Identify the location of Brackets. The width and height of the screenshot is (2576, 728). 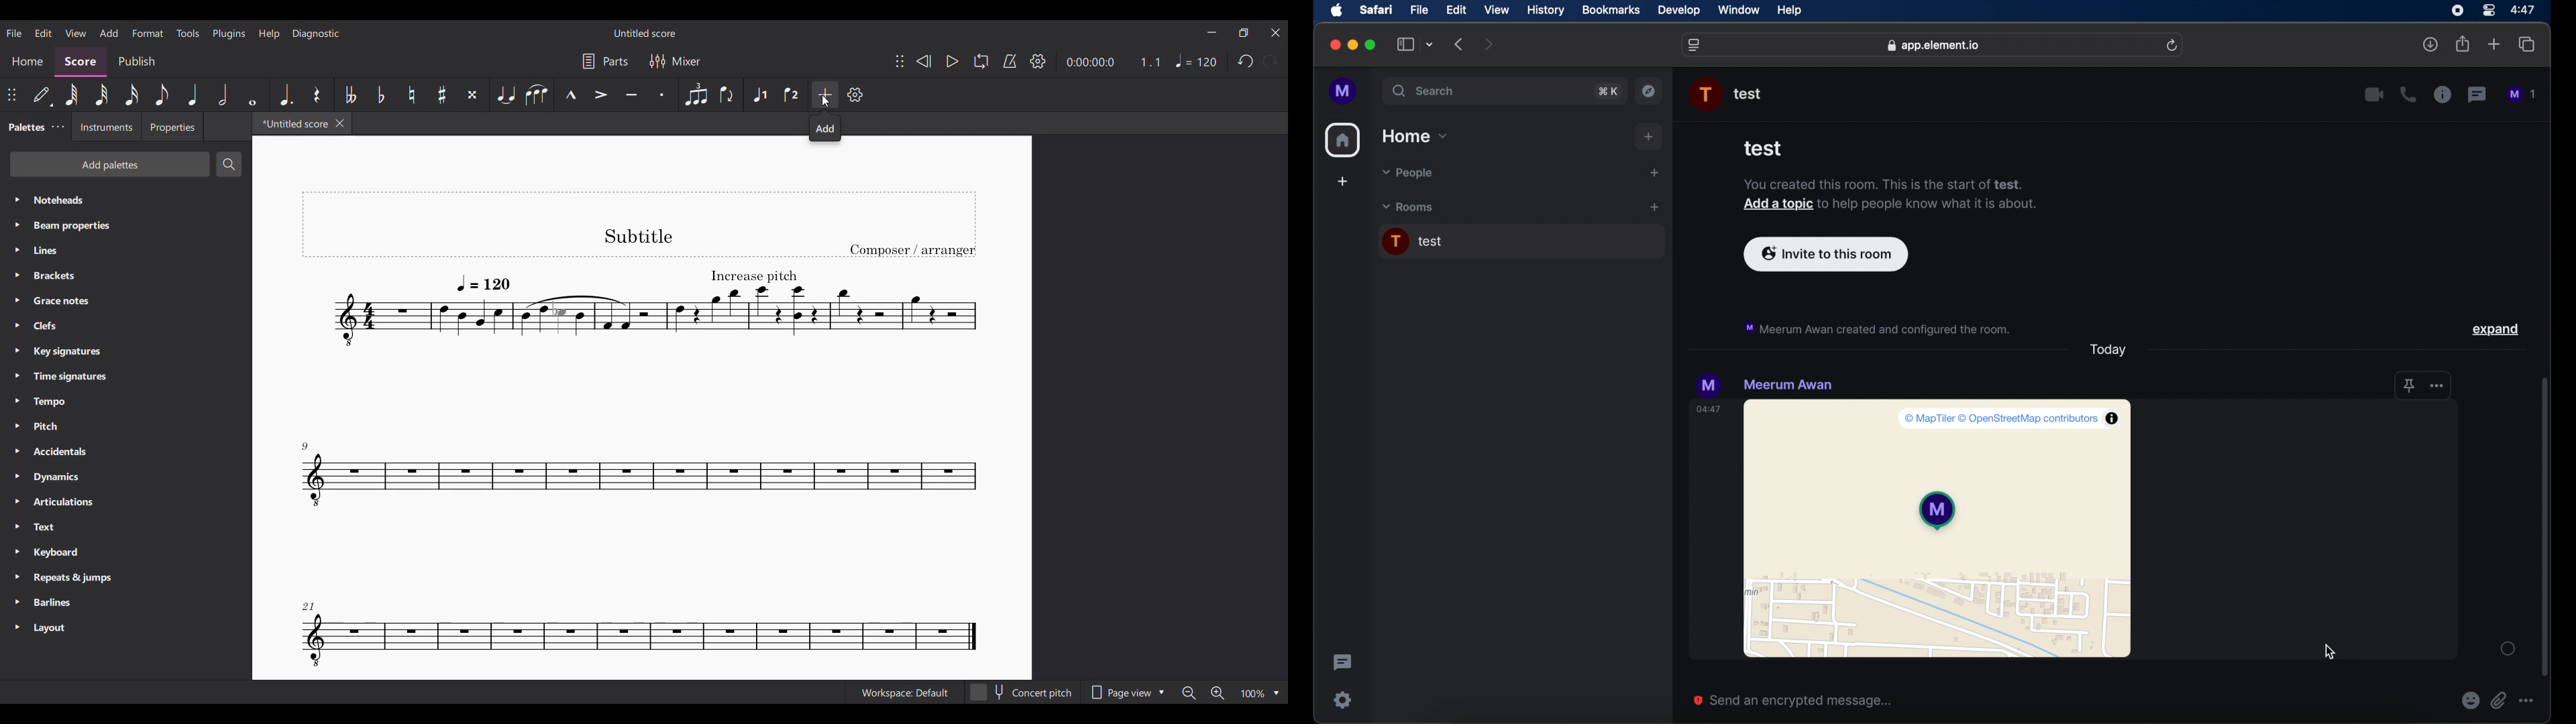
(127, 276).